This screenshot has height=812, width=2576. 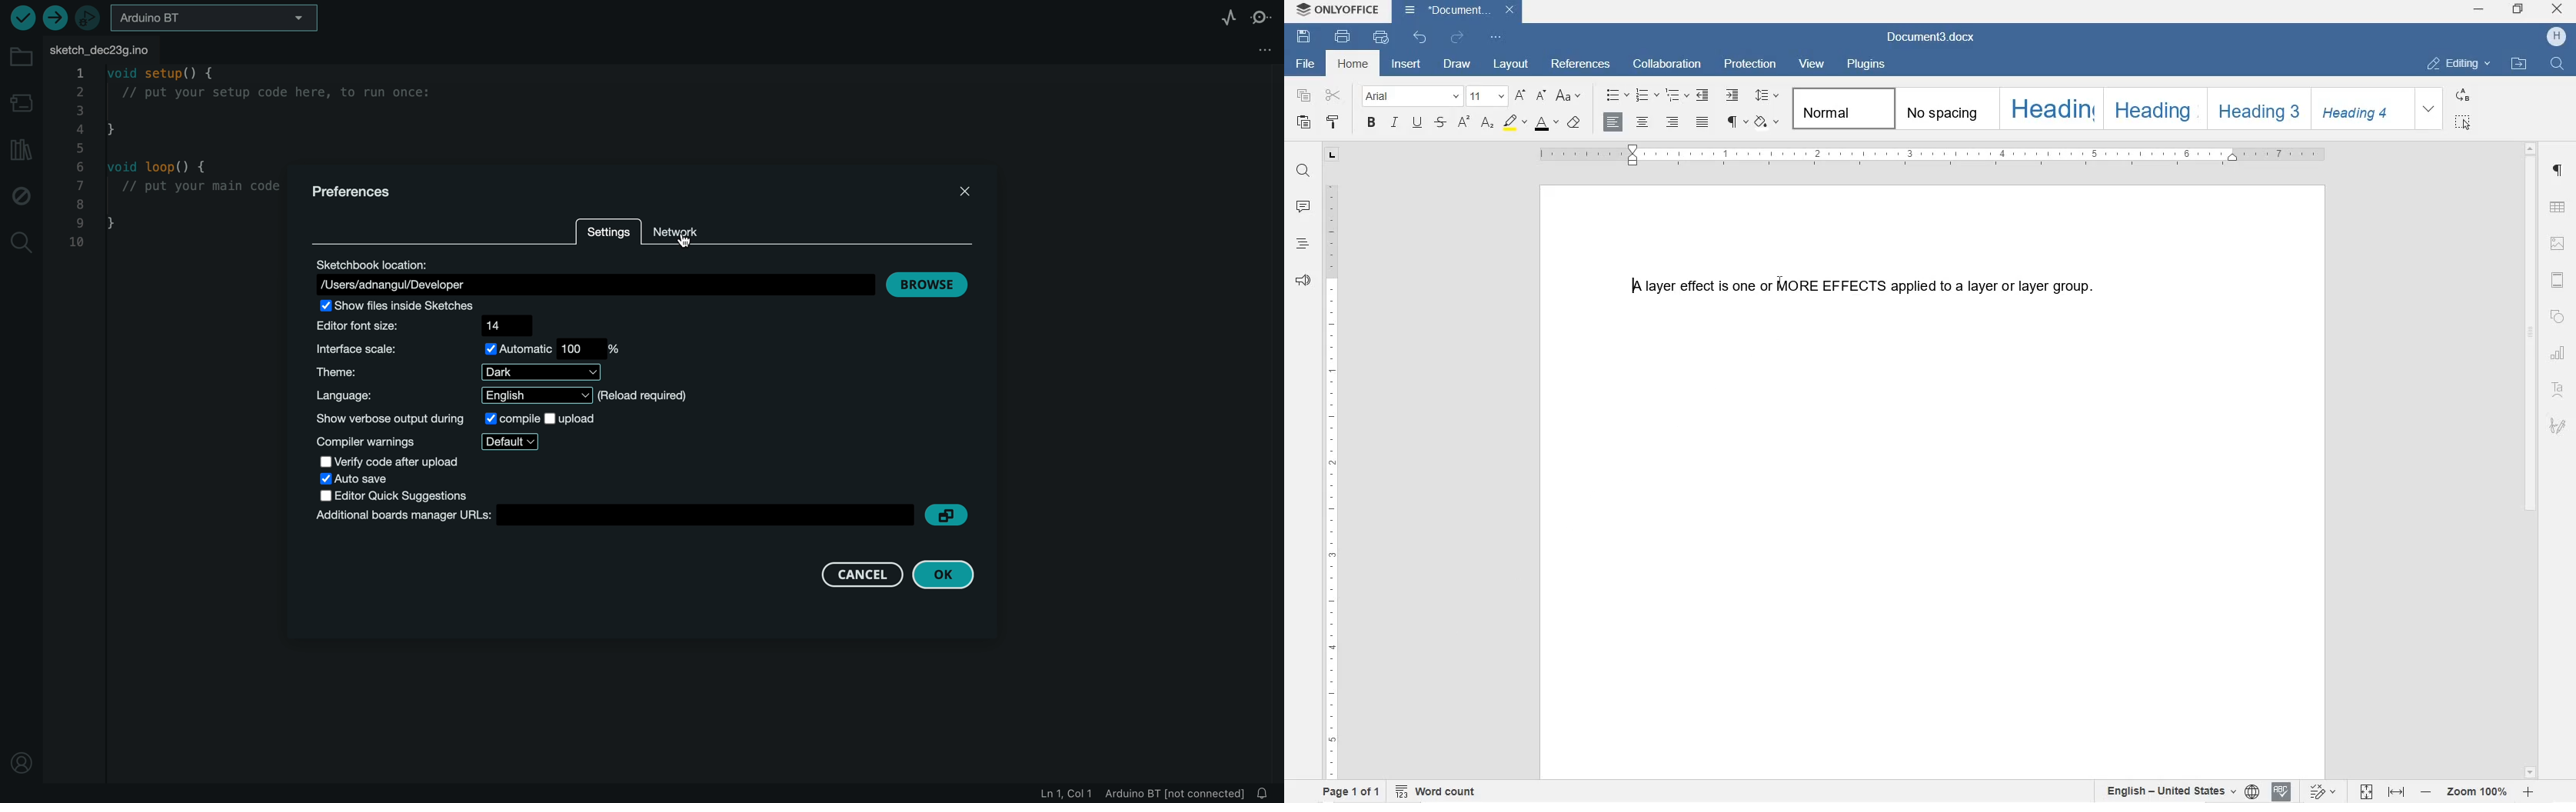 What do you see at coordinates (948, 187) in the screenshot?
I see `close` at bounding box center [948, 187].